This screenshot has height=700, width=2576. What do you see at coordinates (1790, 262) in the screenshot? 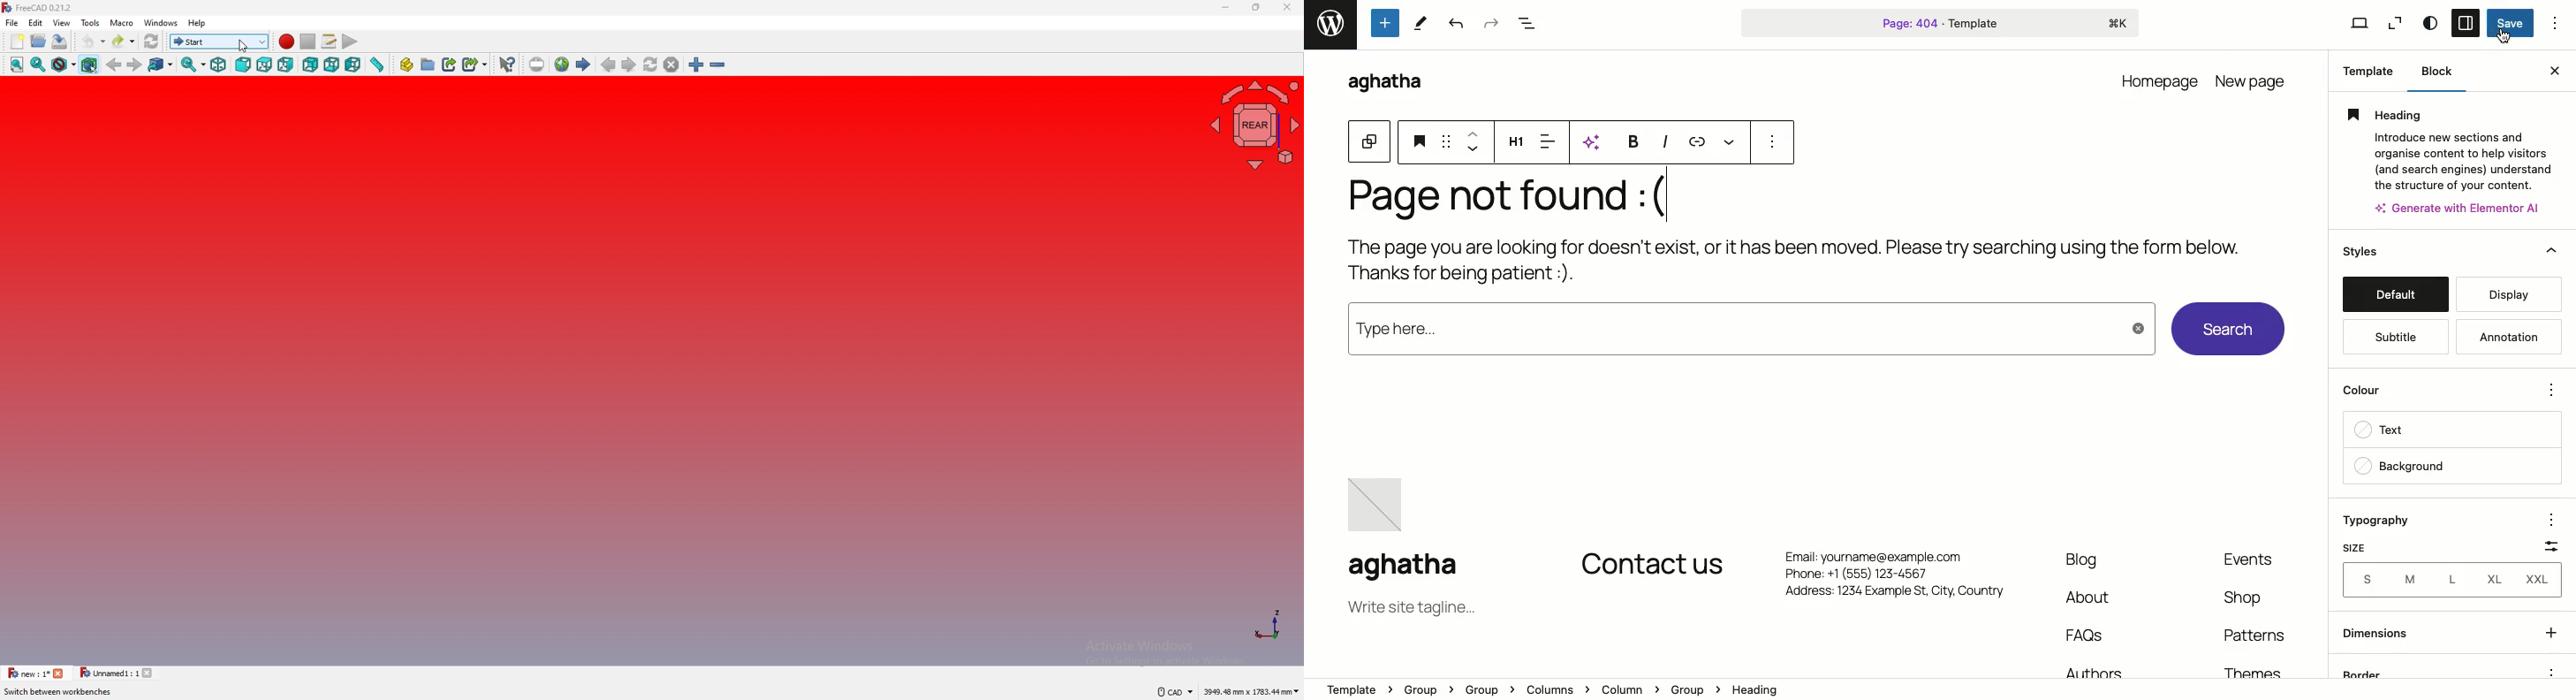
I see `` at bounding box center [1790, 262].